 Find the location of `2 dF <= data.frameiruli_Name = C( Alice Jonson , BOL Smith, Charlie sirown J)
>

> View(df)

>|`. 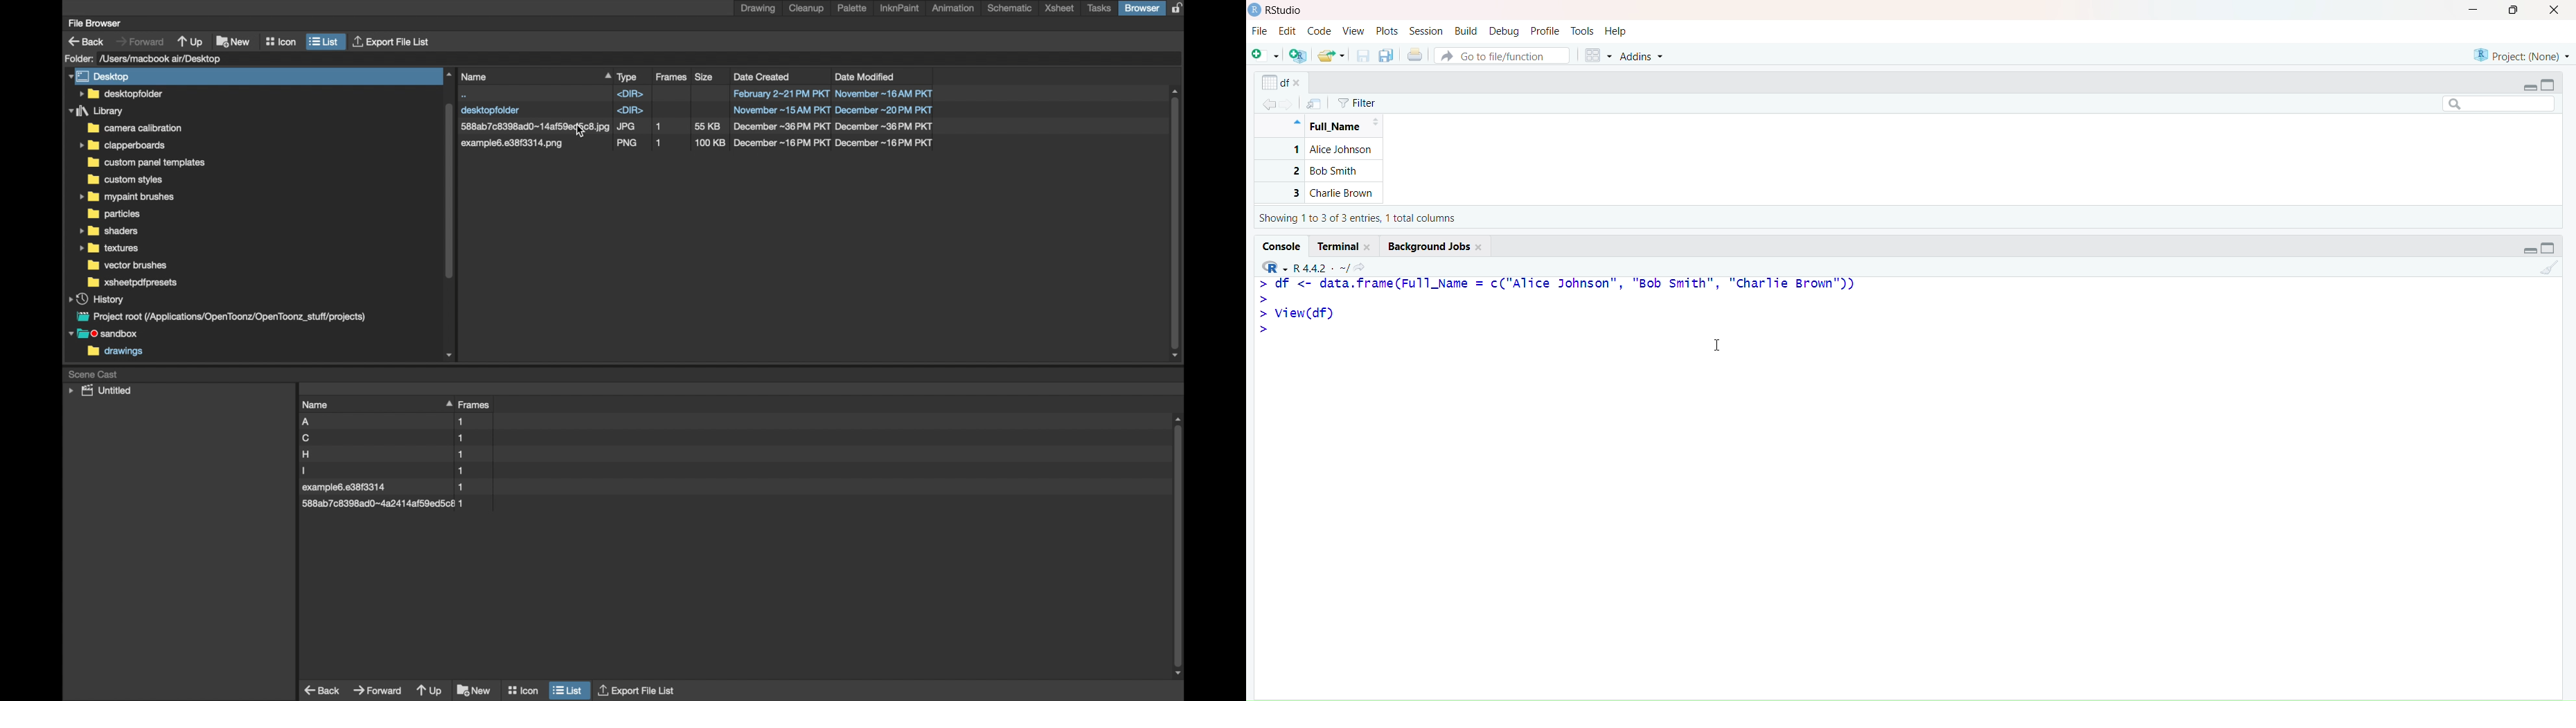

2 dF <= data.frameiruli_Name = C( Alice Jonson , BOL Smith, Charlie sirown J)
>

> View(df)

>| is located at coordinates (1565, 310).